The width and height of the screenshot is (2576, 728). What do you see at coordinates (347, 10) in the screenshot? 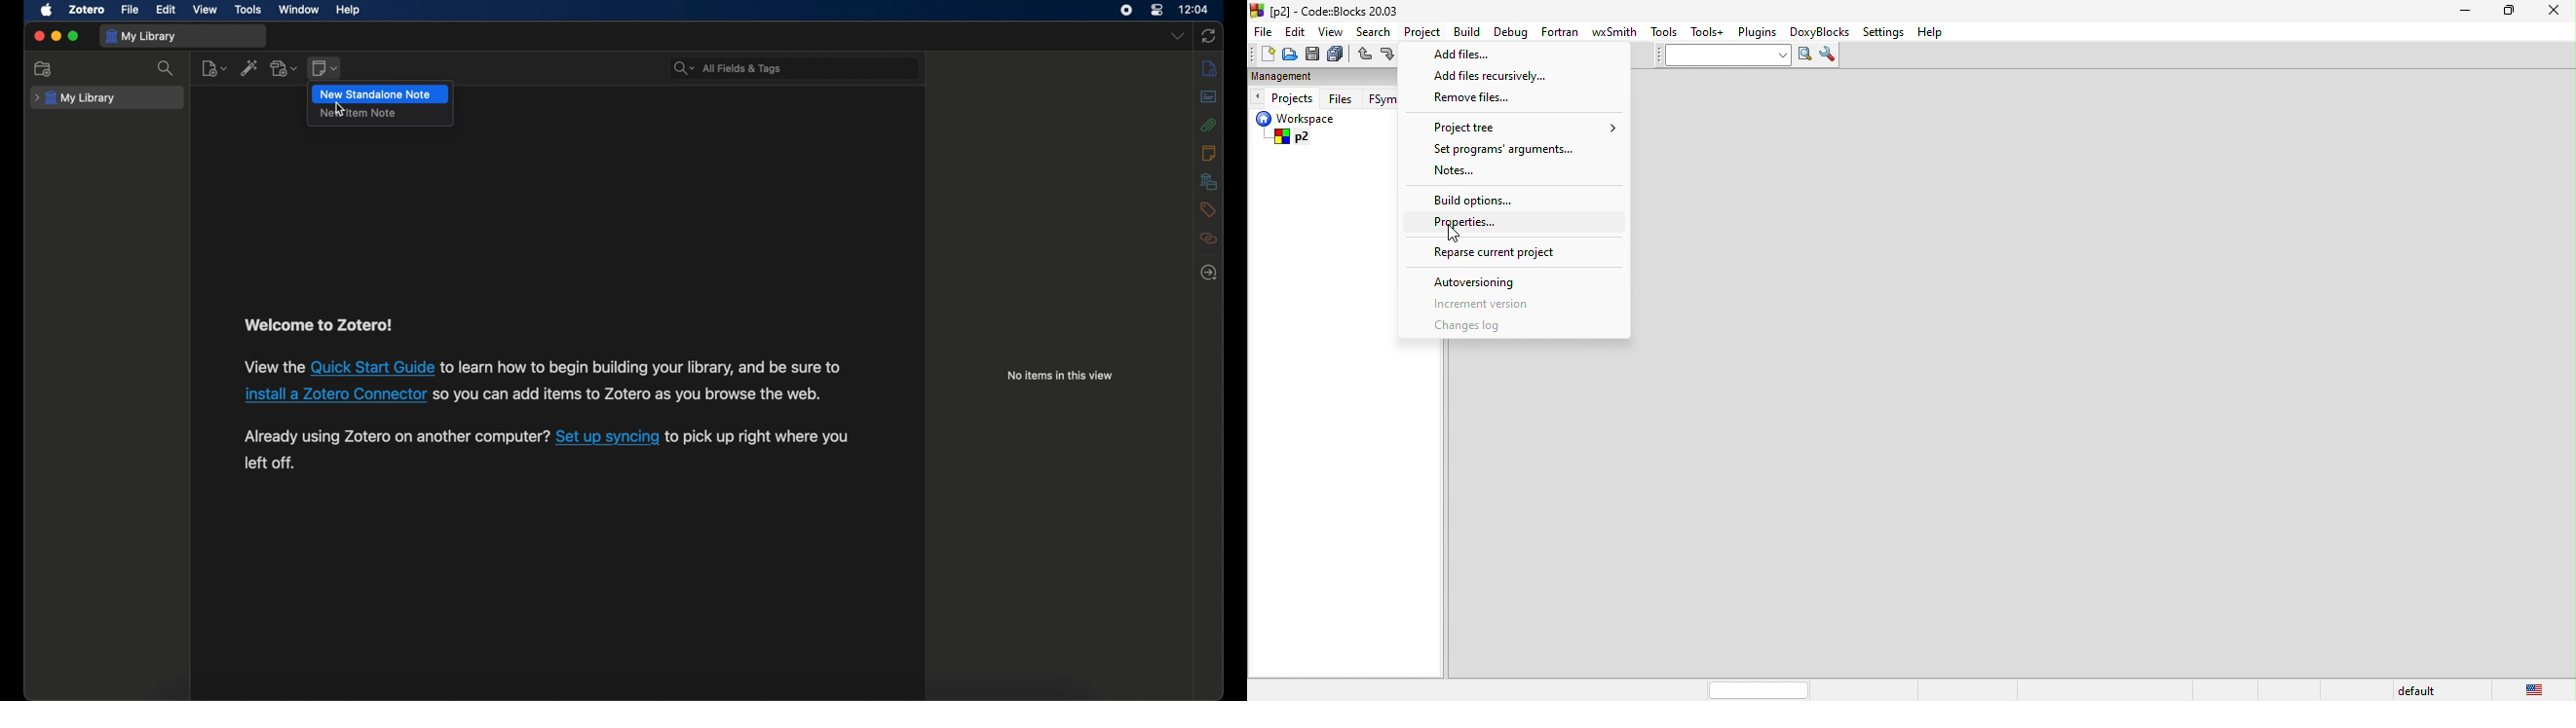
I see `help` at bounding box center [347, 10].